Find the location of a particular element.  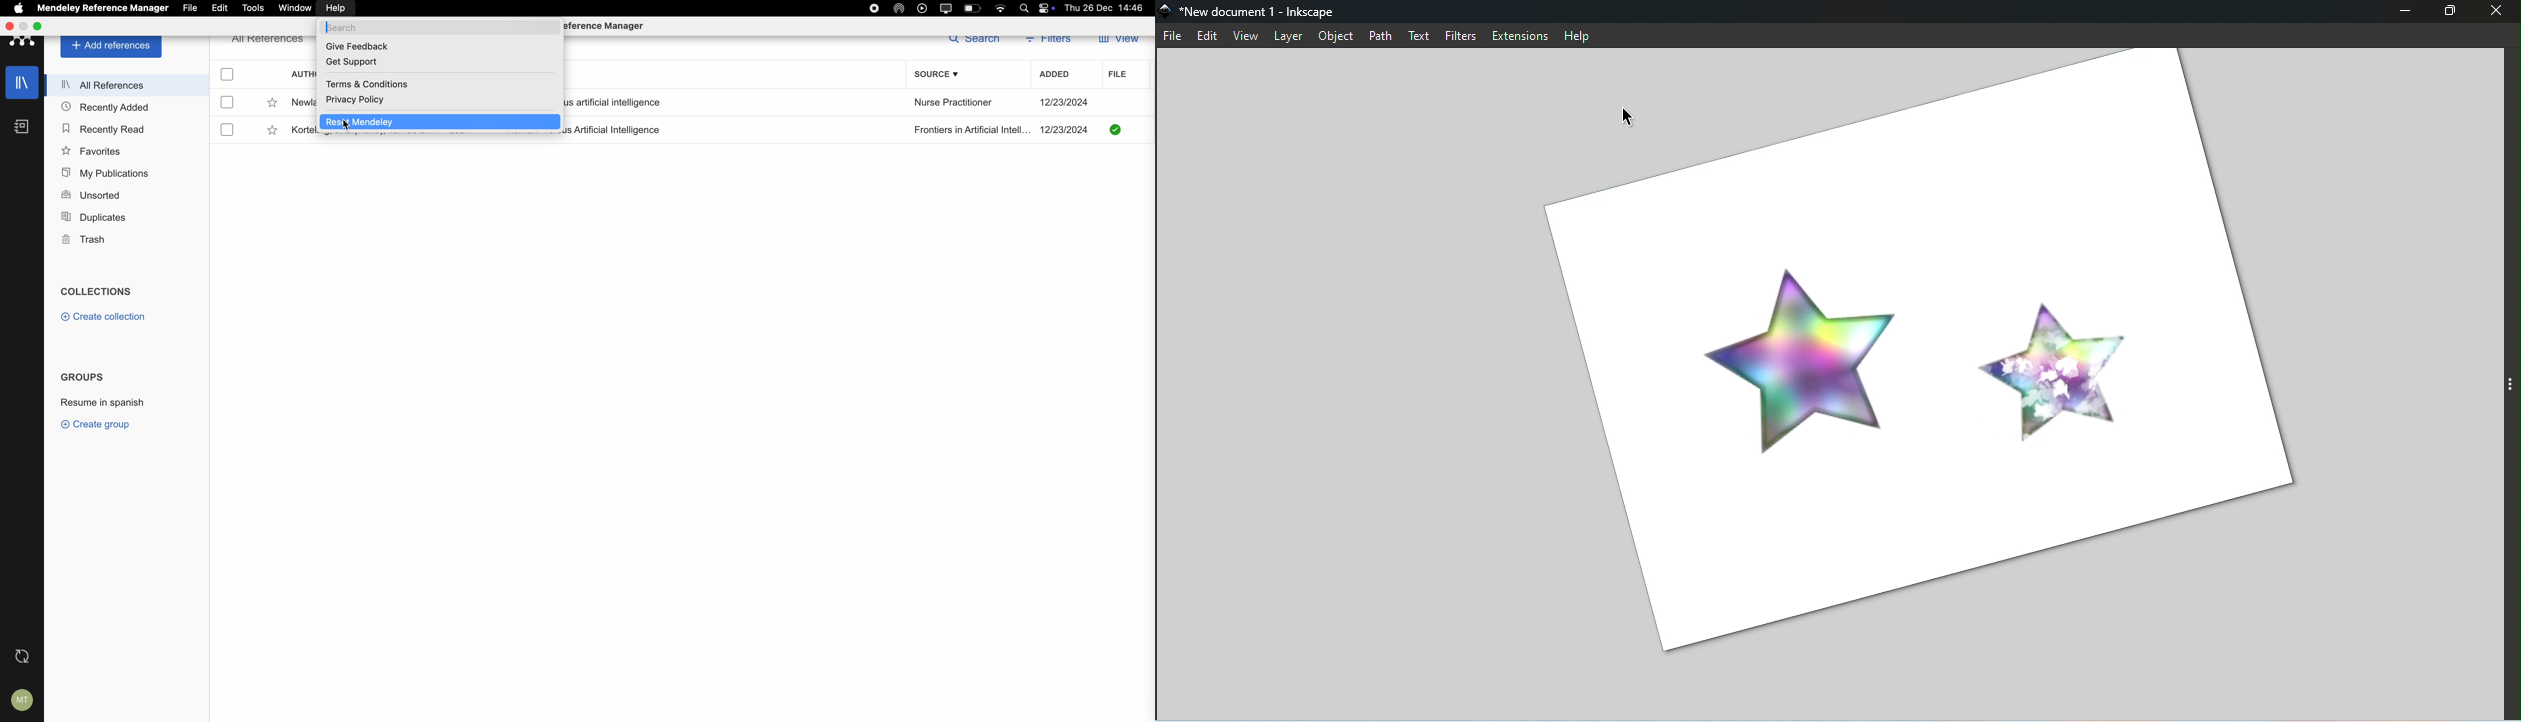

search is located at coordinates (973, 41).